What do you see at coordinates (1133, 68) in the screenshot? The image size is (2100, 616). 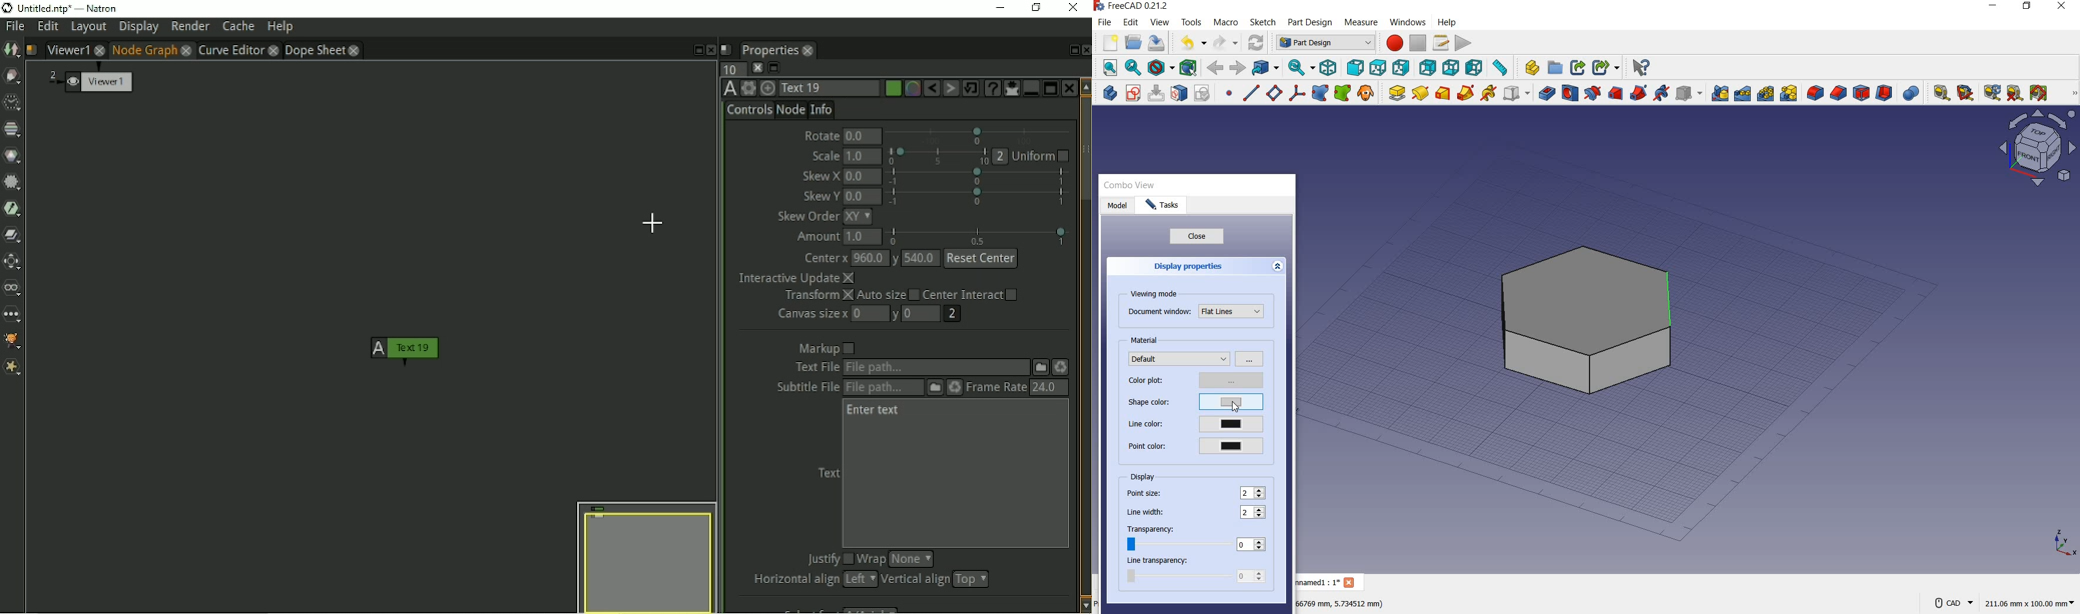 I see `fit selection` at bounding box center [1133, 68].